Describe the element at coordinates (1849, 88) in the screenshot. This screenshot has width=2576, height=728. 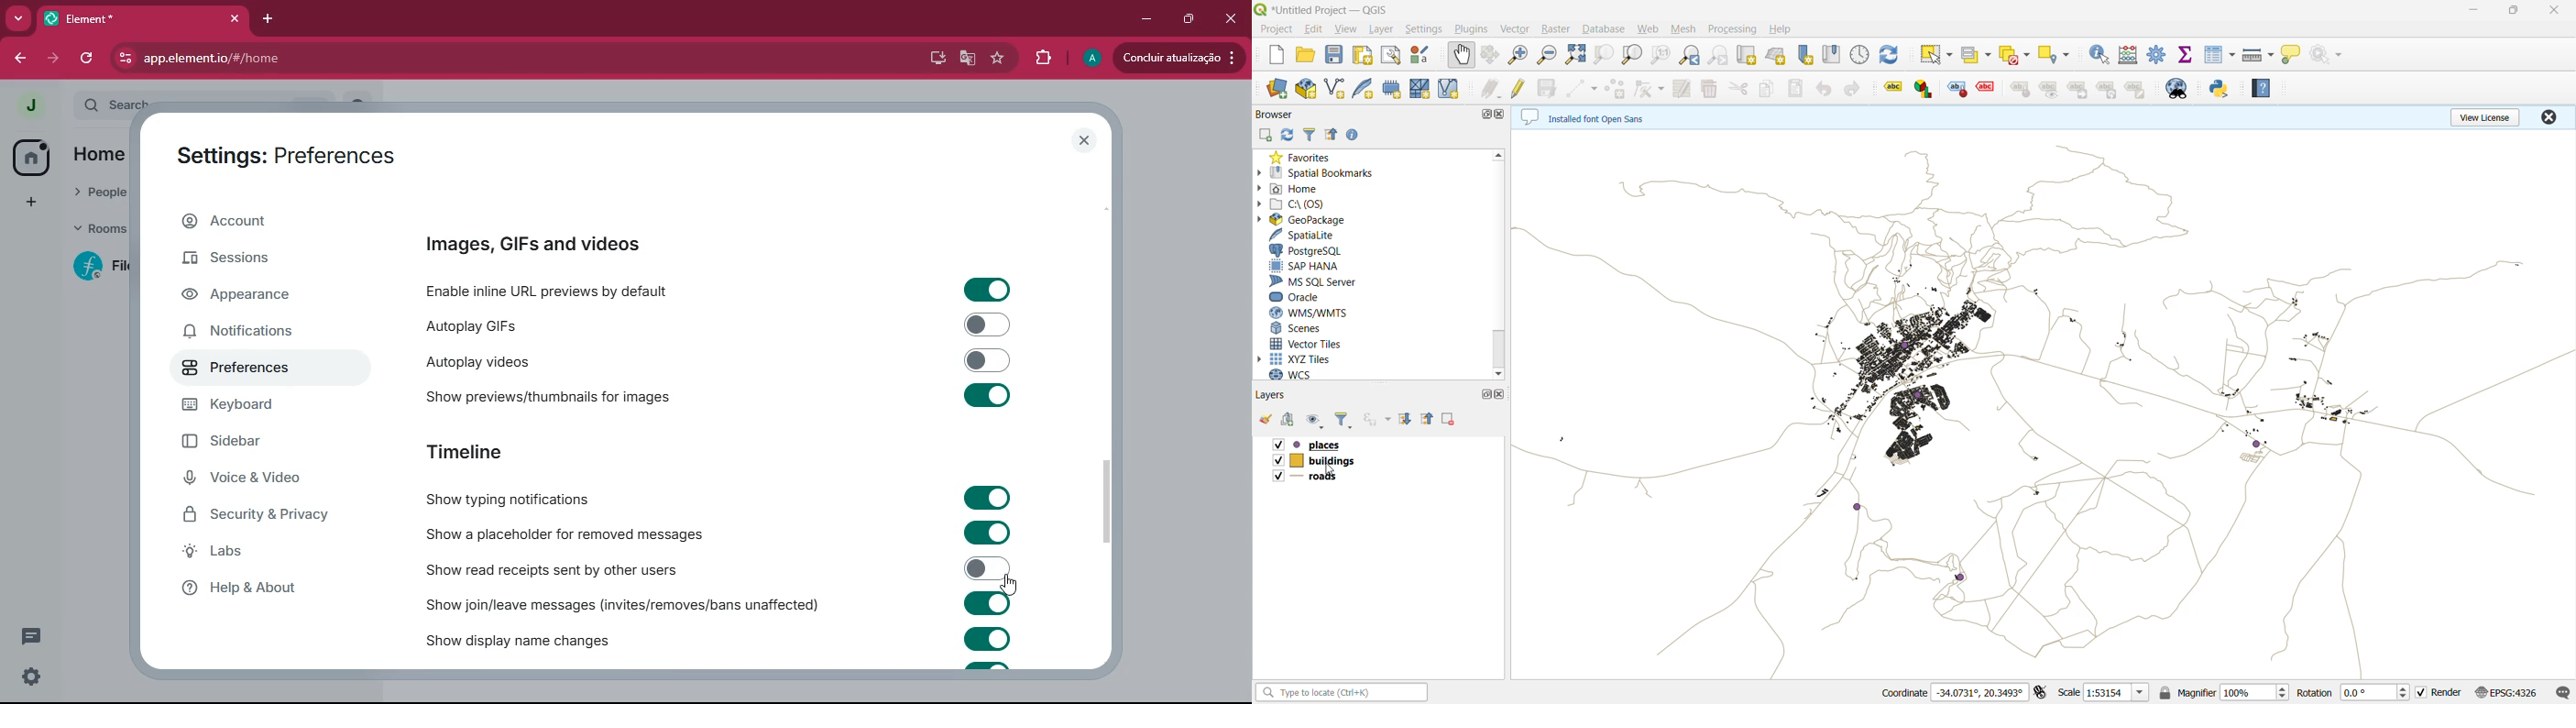
I see `redo` at that location.